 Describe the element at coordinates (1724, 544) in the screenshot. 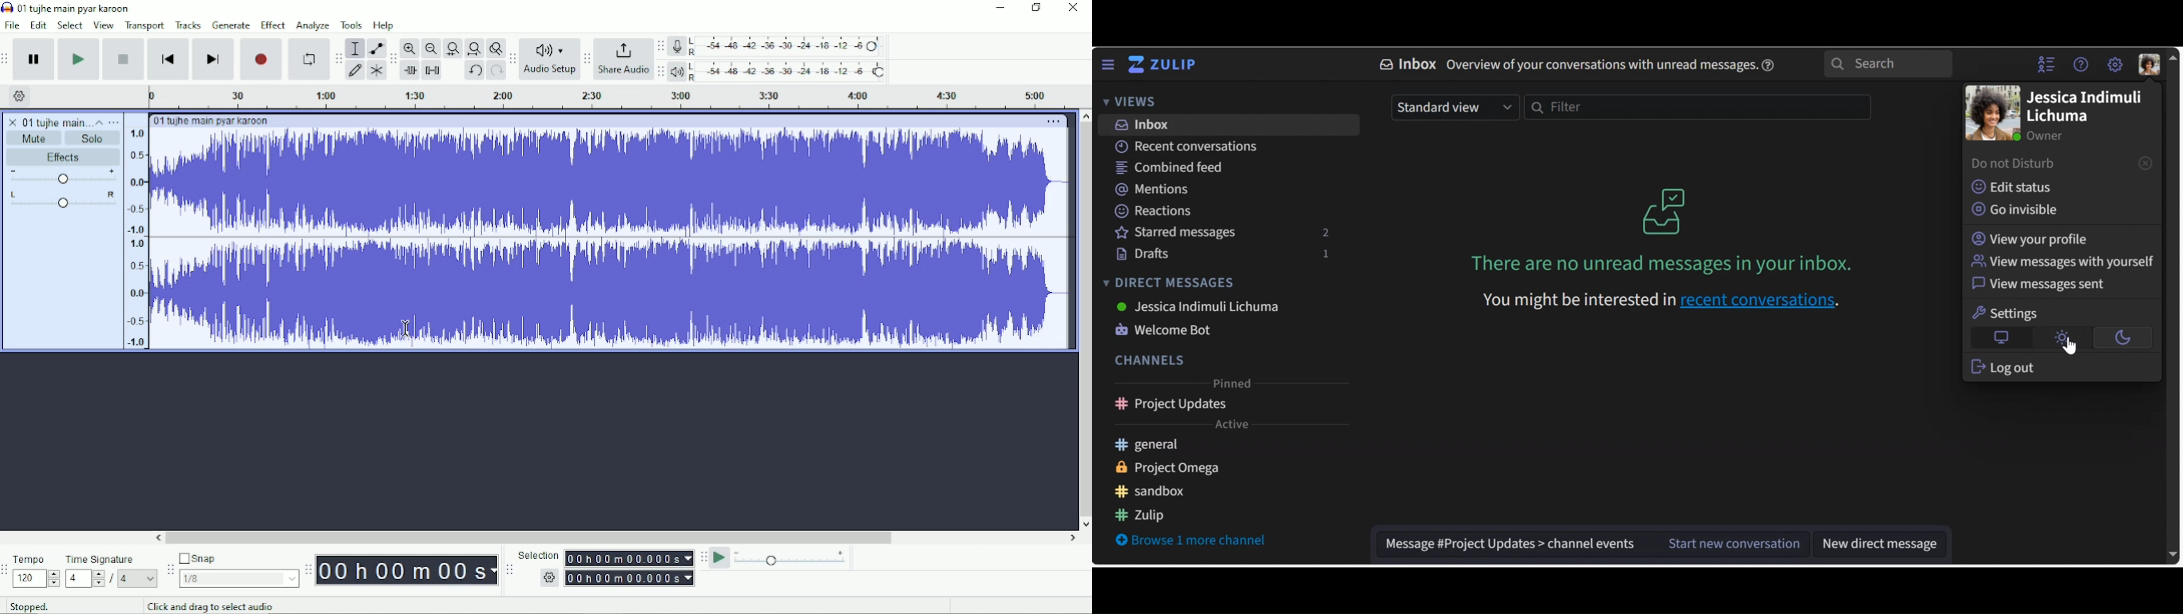

I see `Start new conversation` at that location.